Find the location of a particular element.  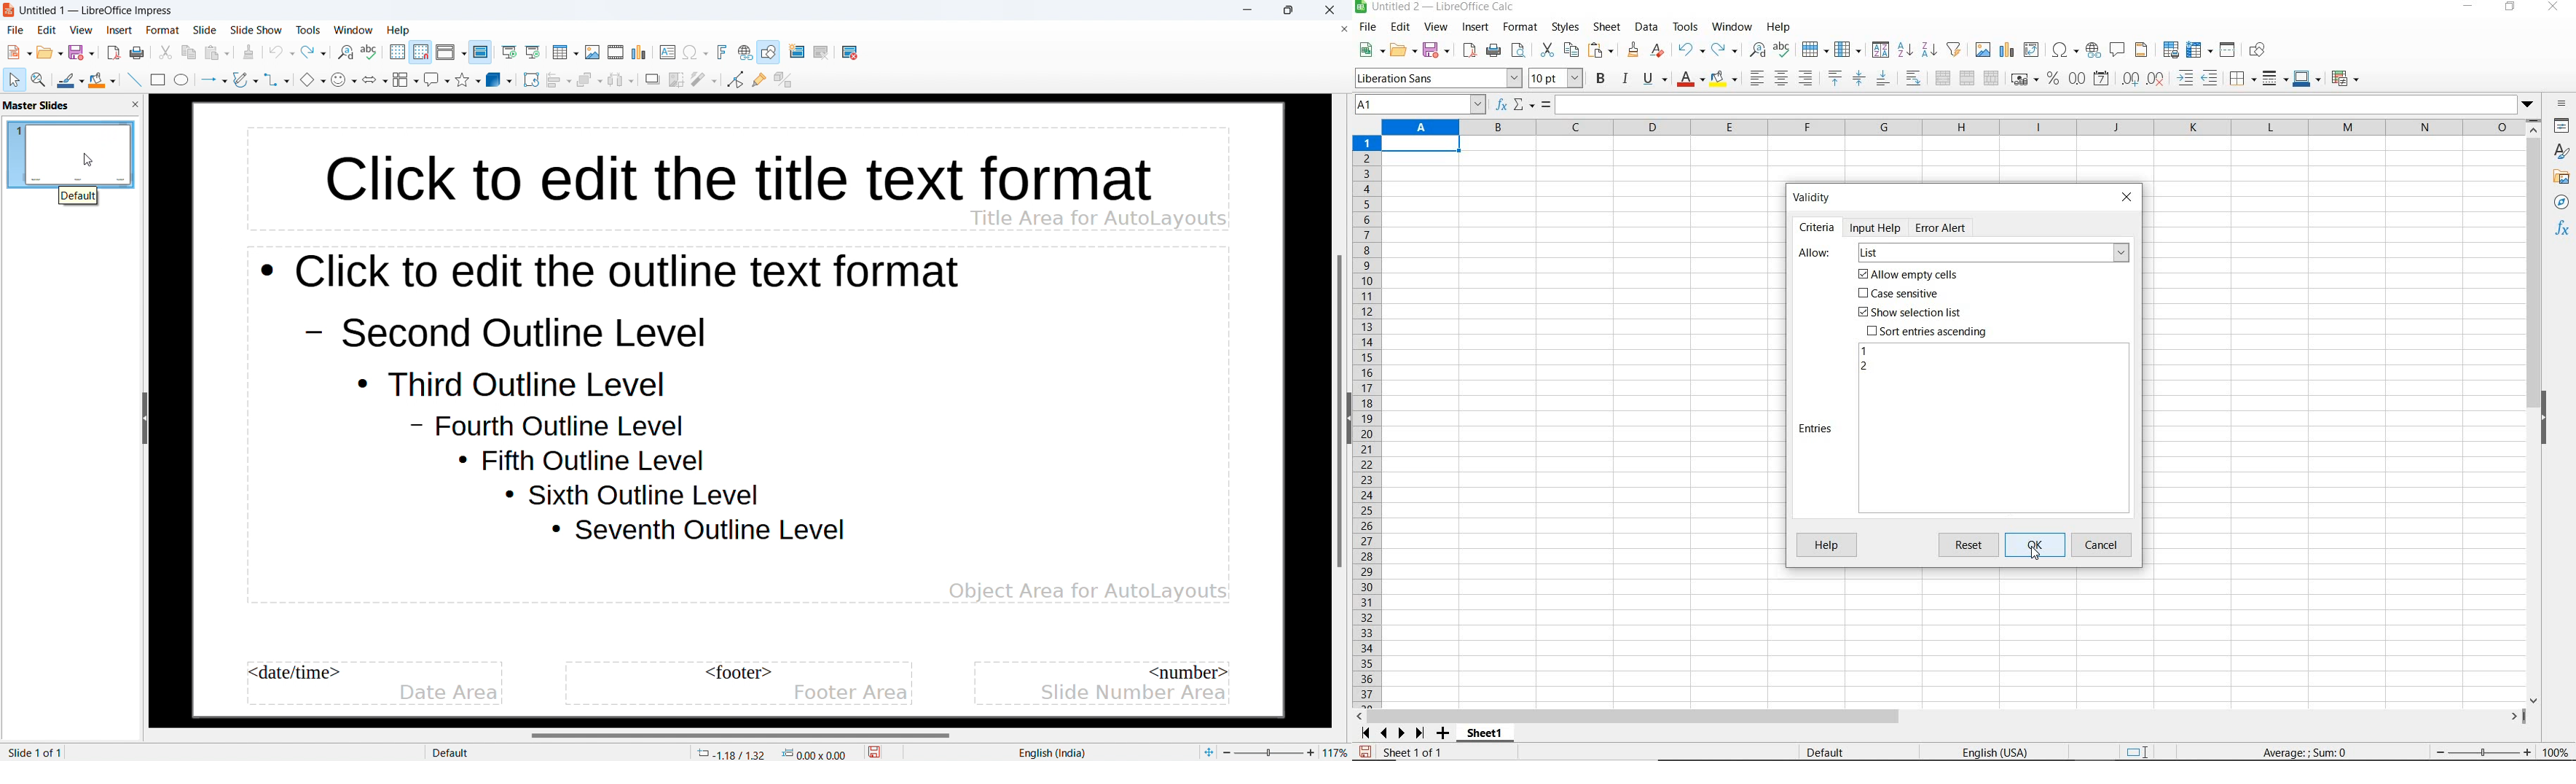

insert line is located at coordinates (134, 79).